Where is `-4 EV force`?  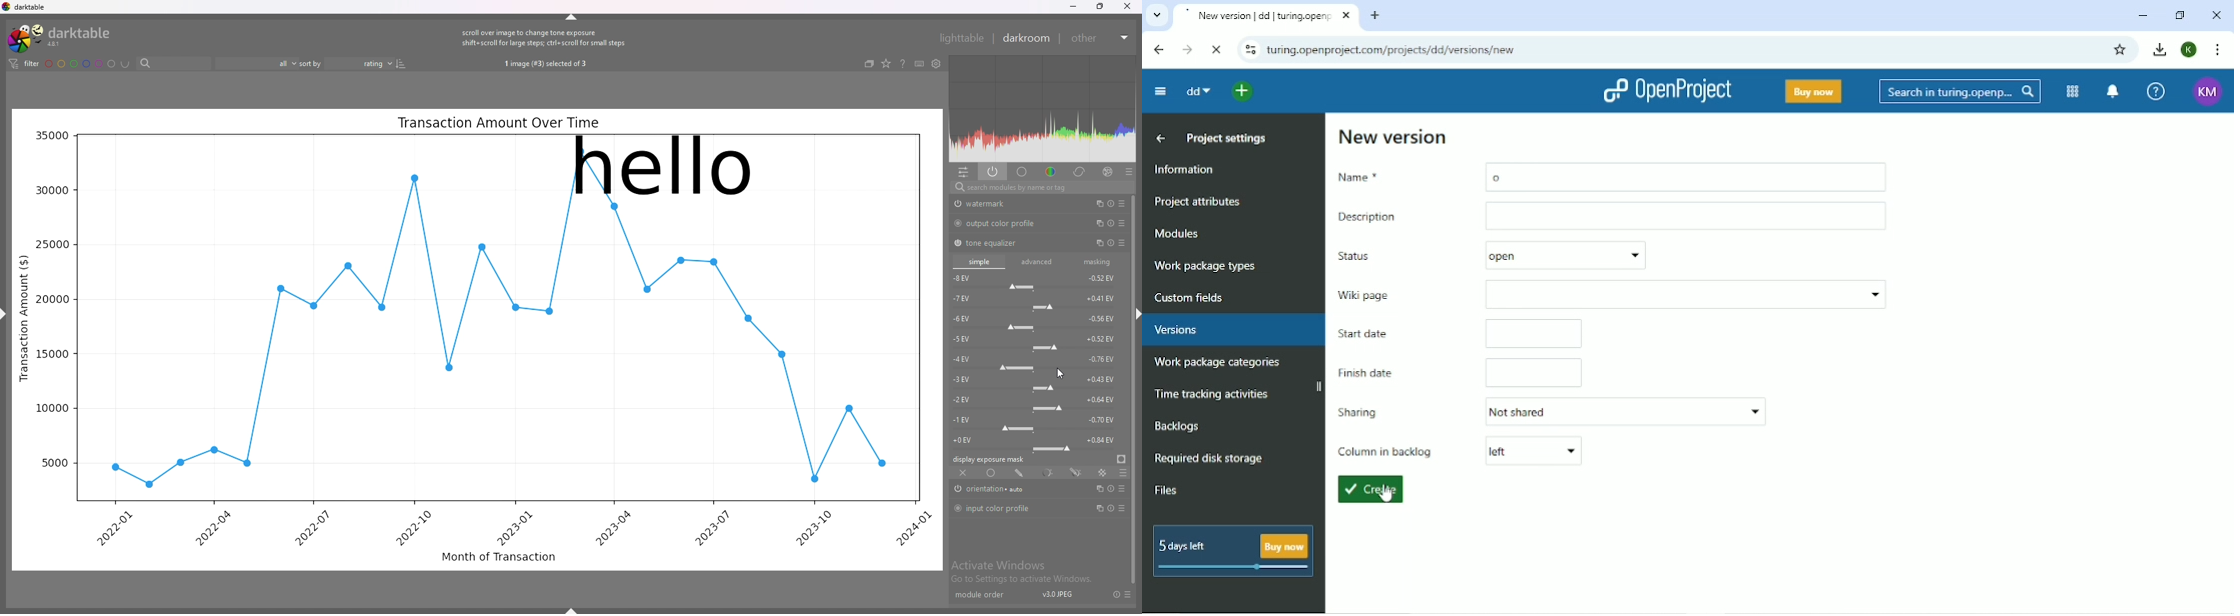 -4 EV force is located at coordinates (1036, 362).